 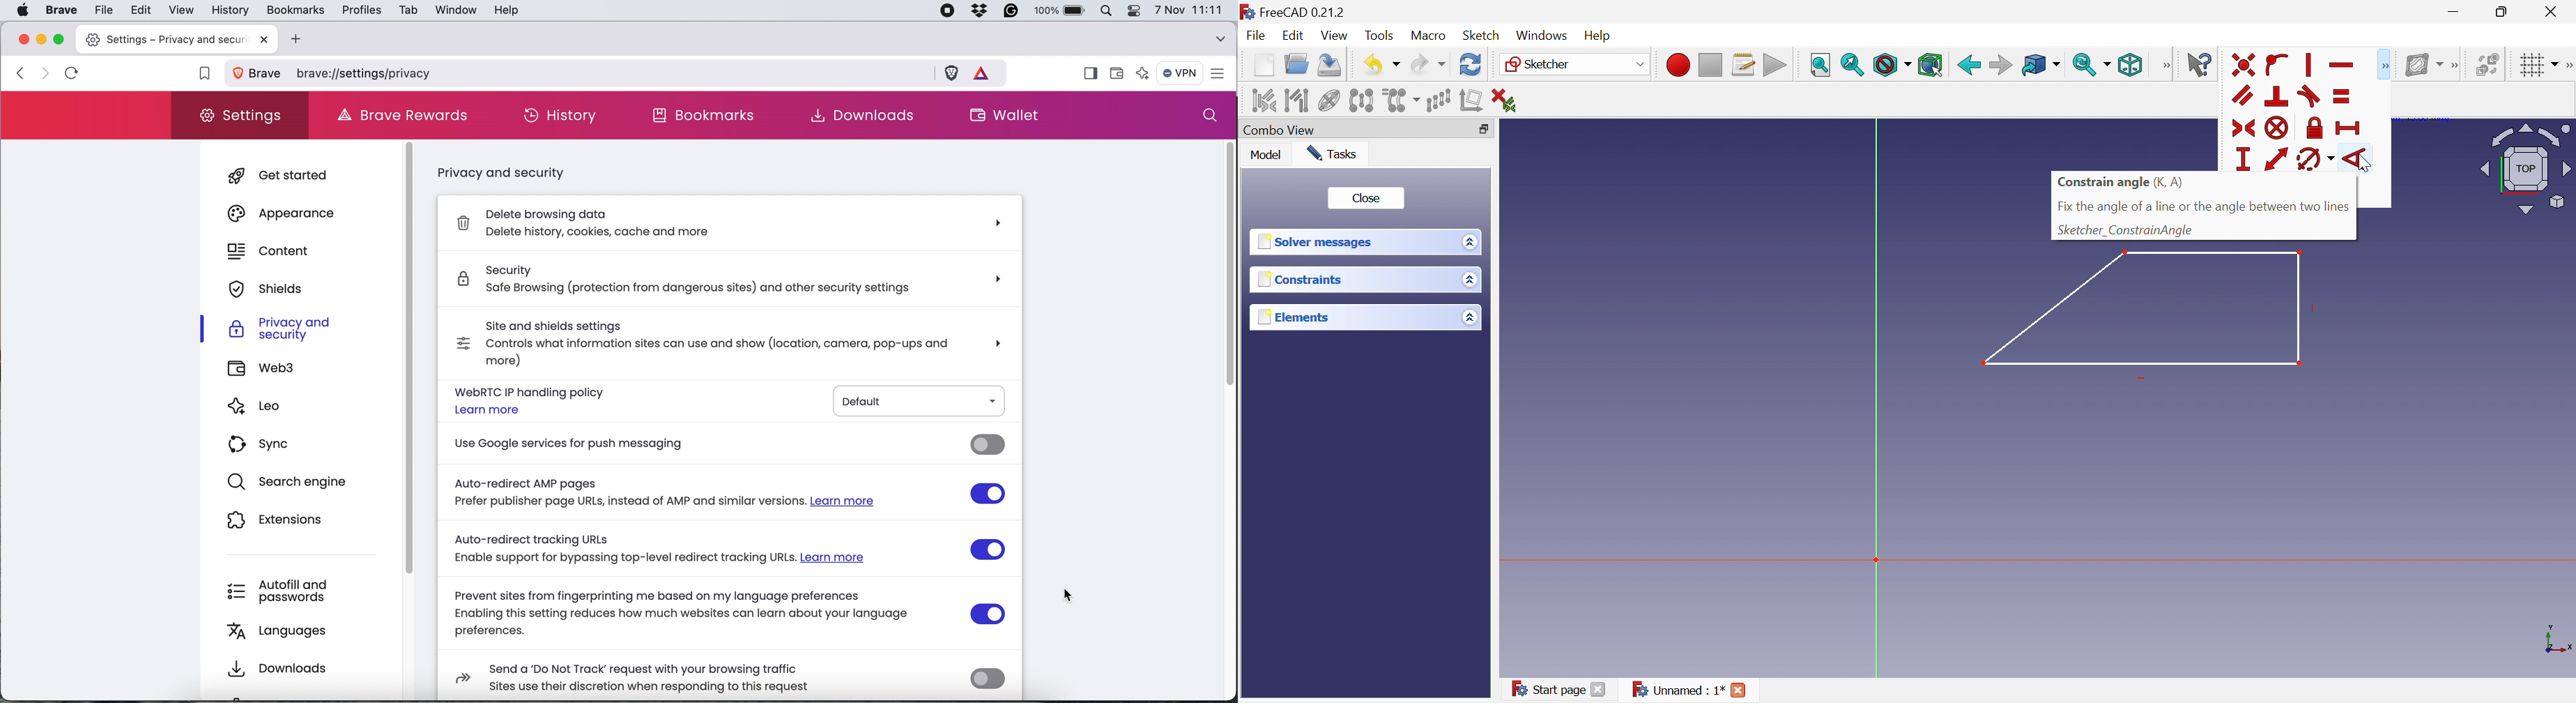 I want to click on Drop Down, so click(x=1471, y=280).